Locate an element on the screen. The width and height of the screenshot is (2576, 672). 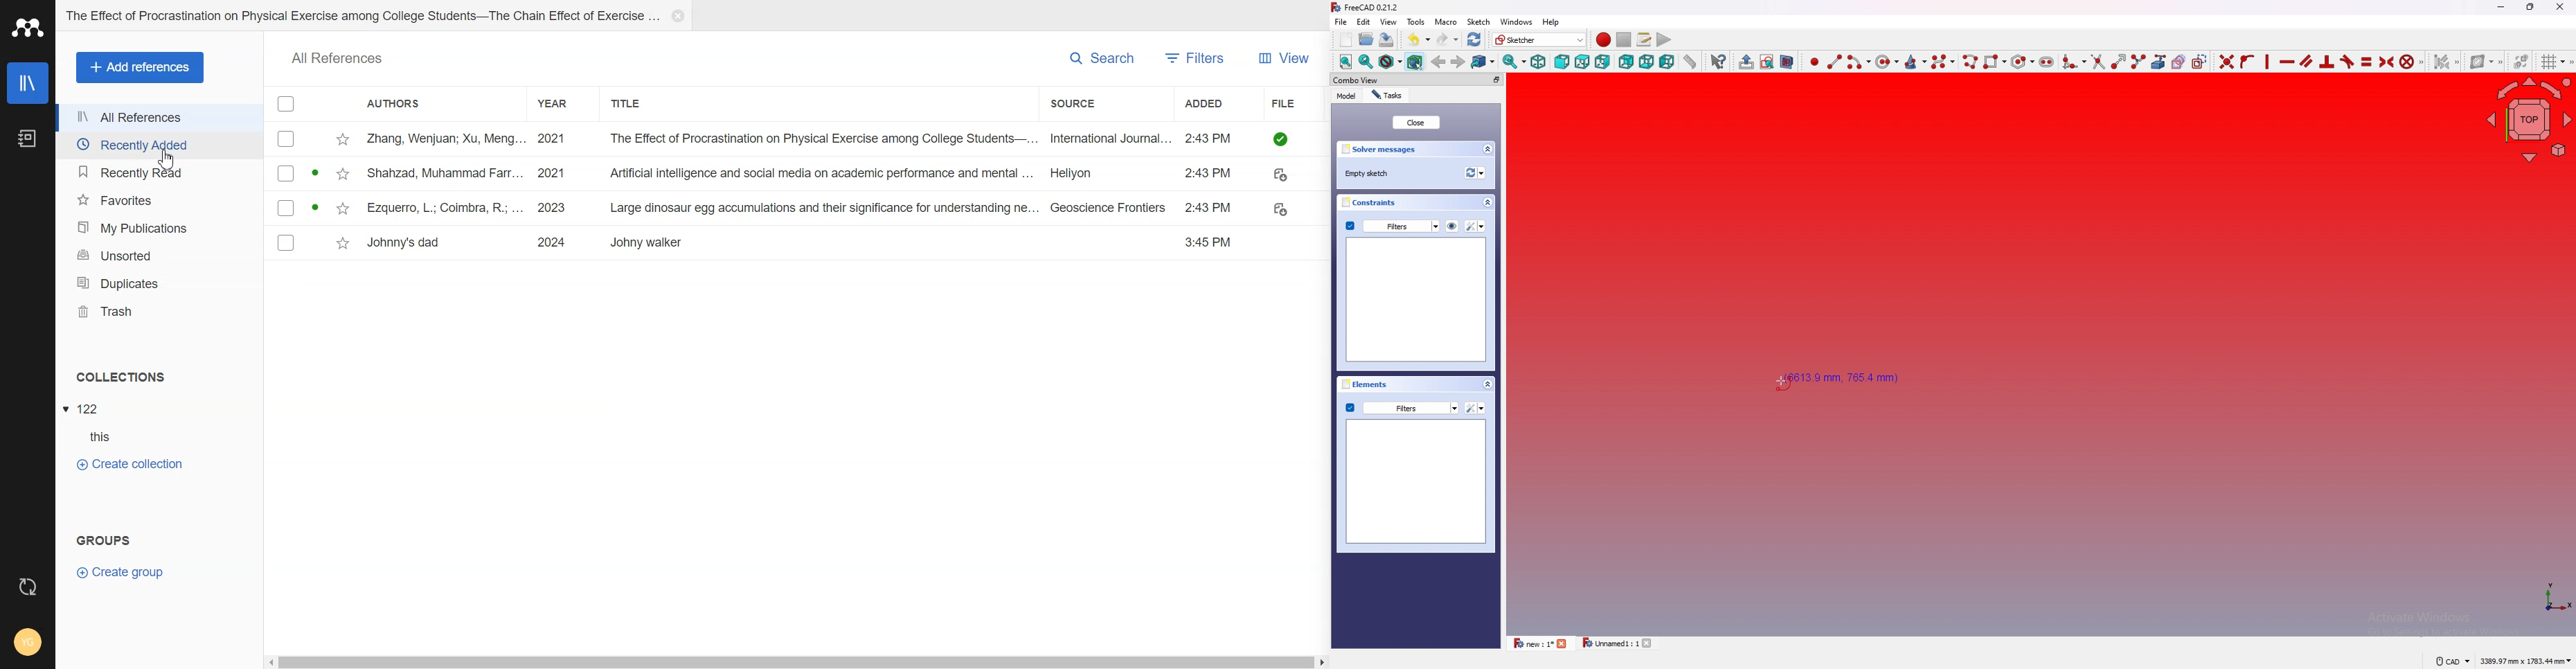
select associated constraints is located at coordinates (2447, 61).